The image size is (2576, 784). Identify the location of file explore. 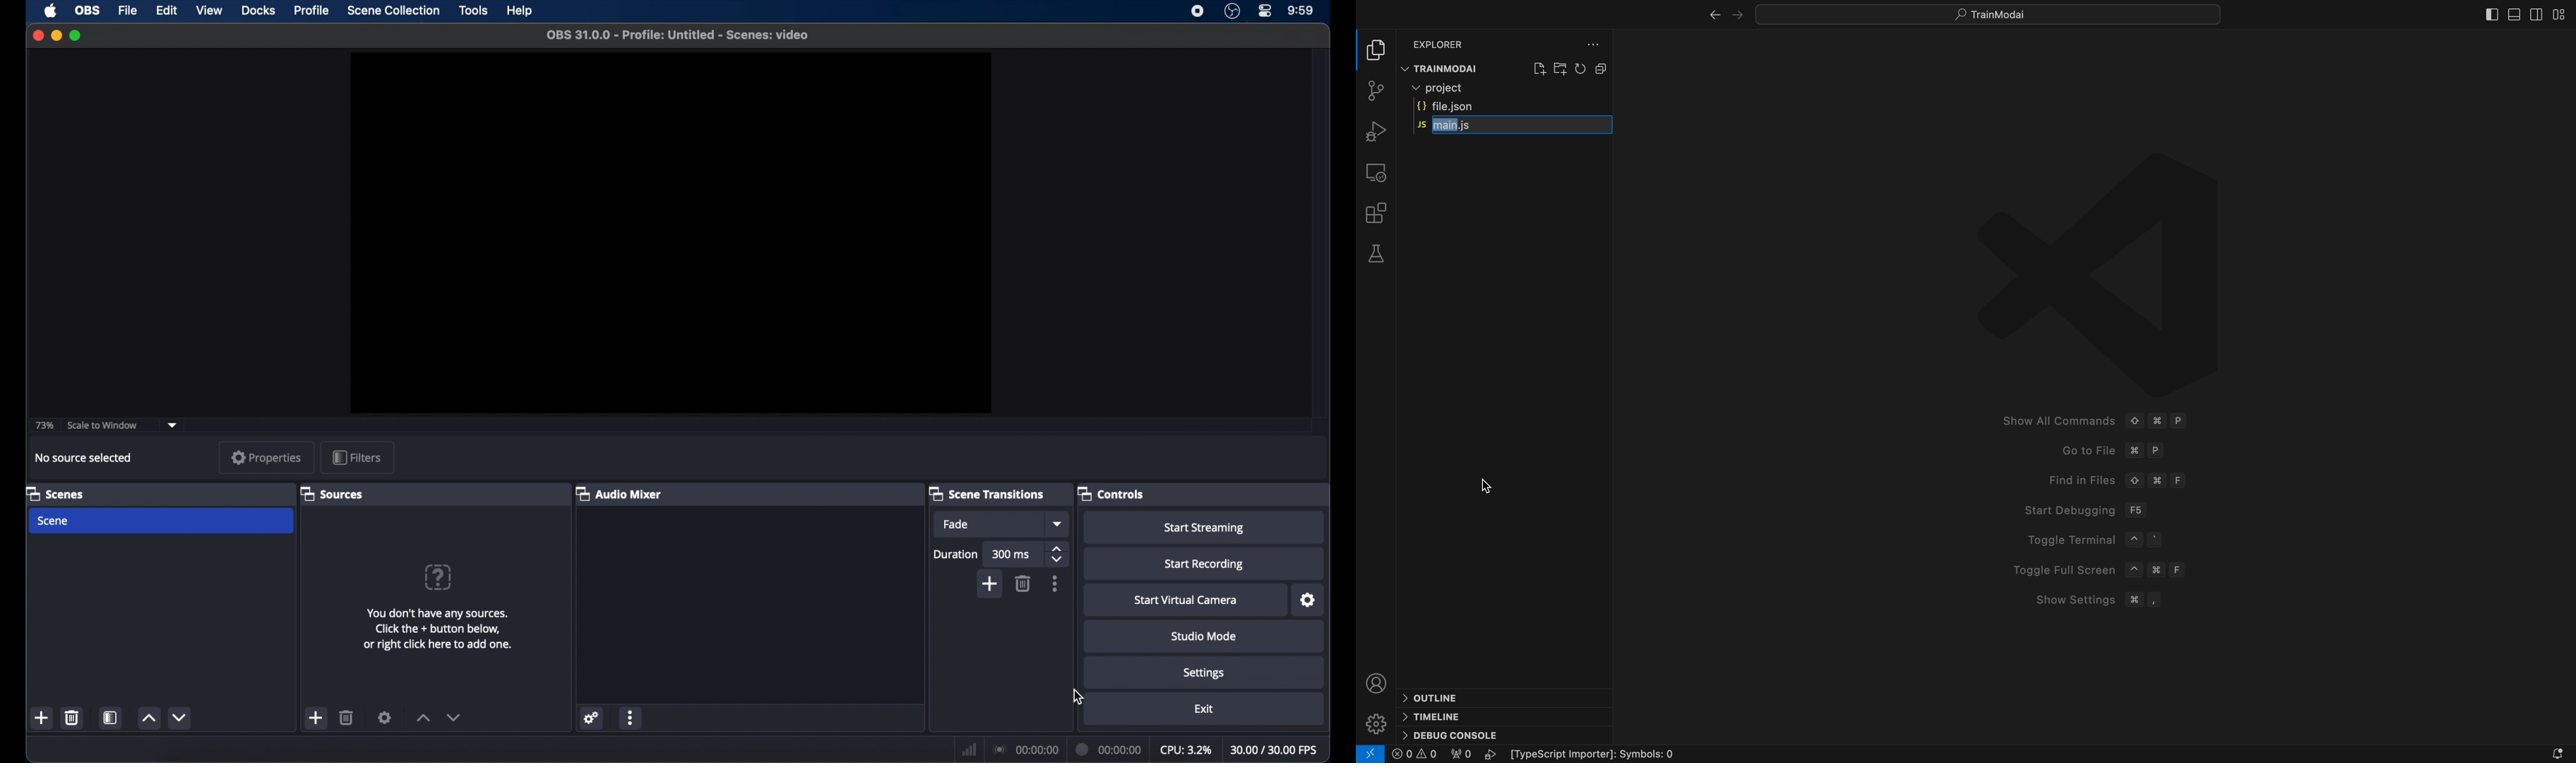
(1378, 50).